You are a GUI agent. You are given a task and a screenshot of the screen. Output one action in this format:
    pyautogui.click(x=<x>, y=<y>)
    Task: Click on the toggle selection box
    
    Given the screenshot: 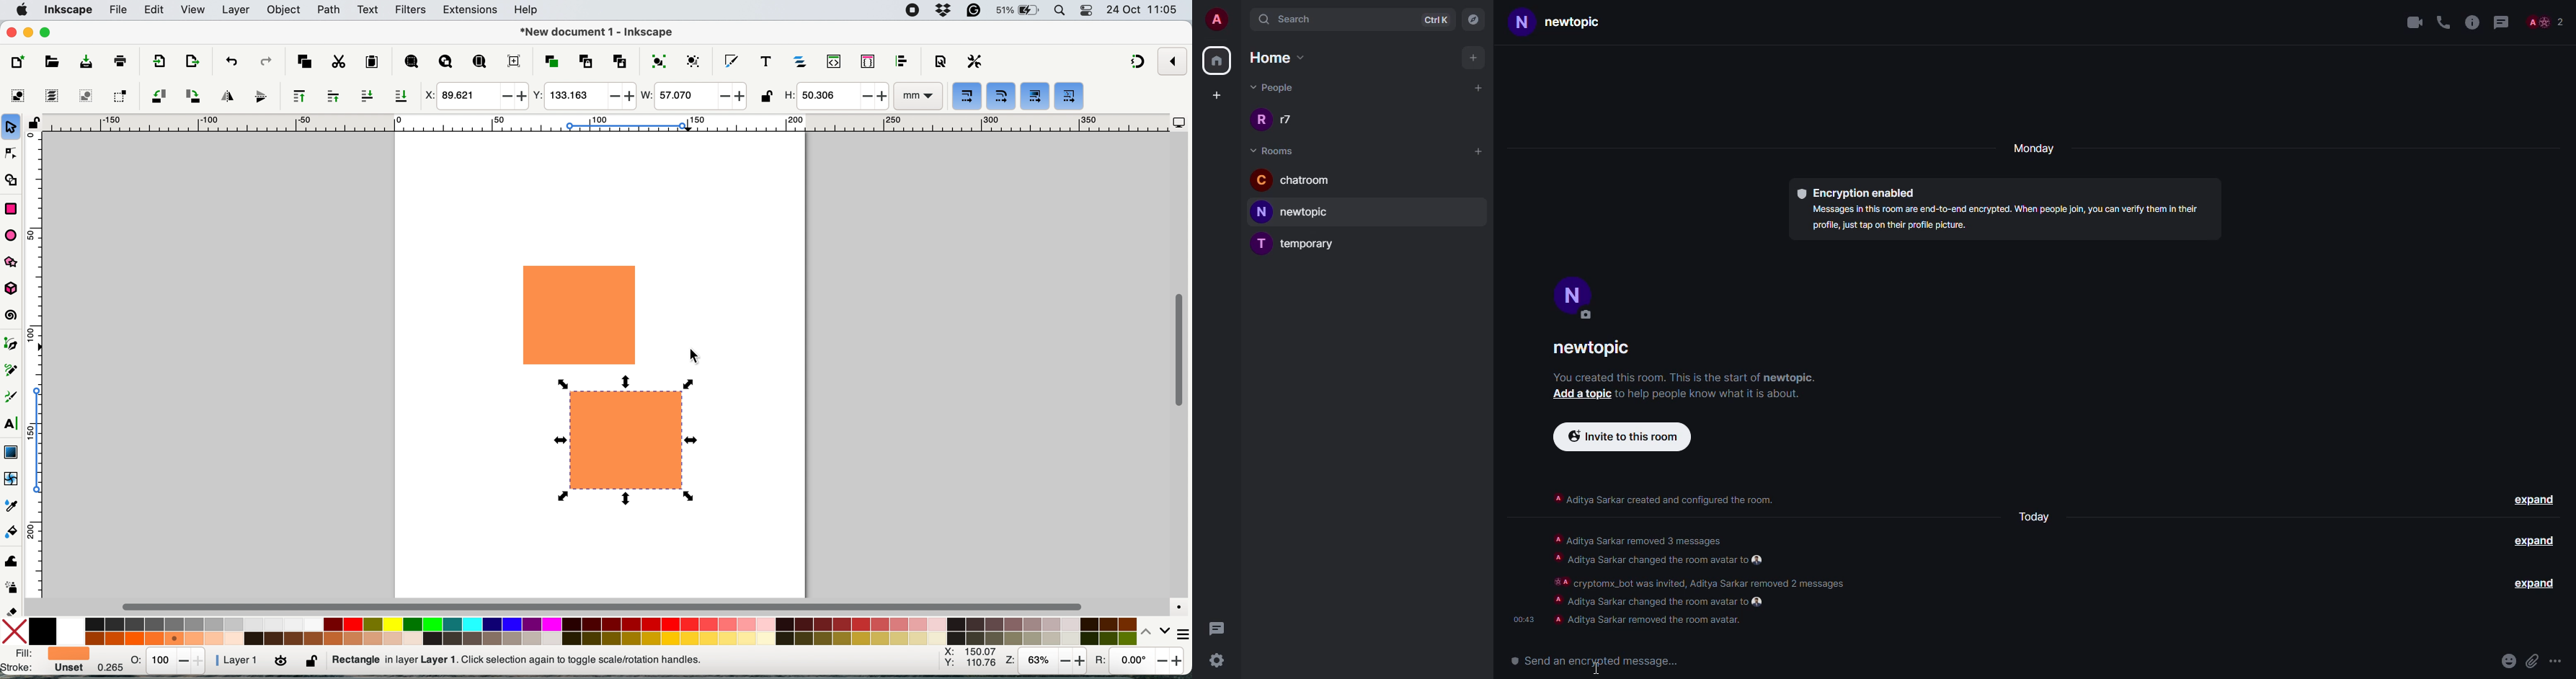 What is the action you would take?
    pyautogui.click(x=120, y=95)
    